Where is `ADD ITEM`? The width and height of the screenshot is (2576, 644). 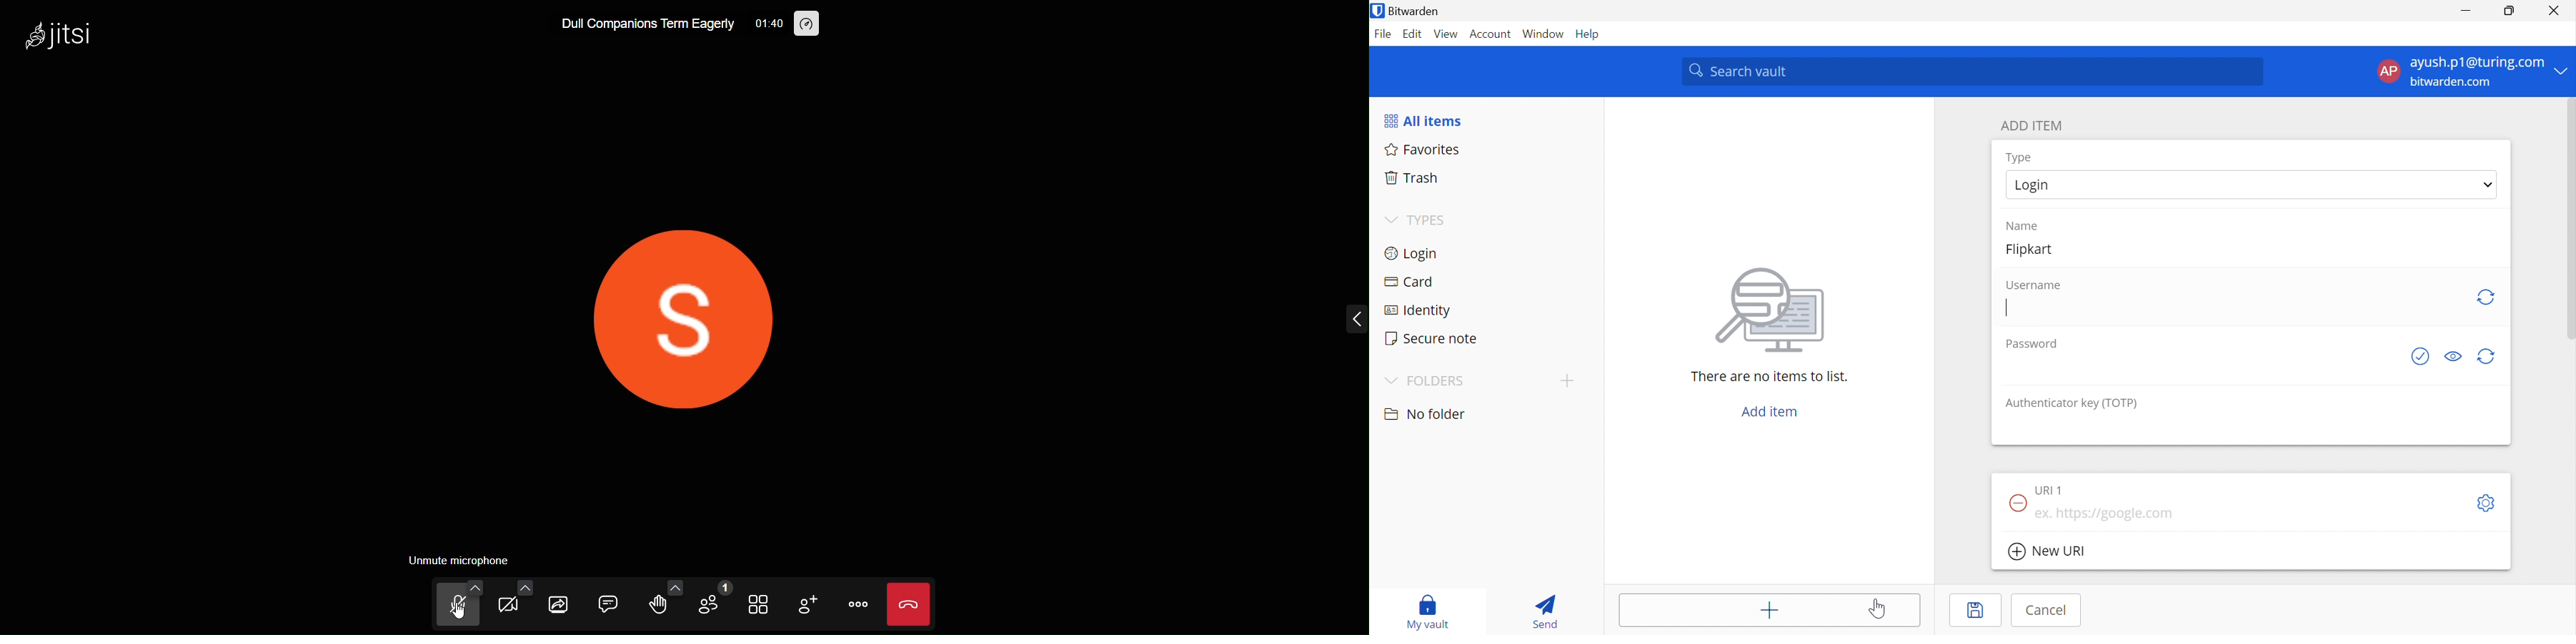 ADD ITEM is located at coordinates (2034, 127).